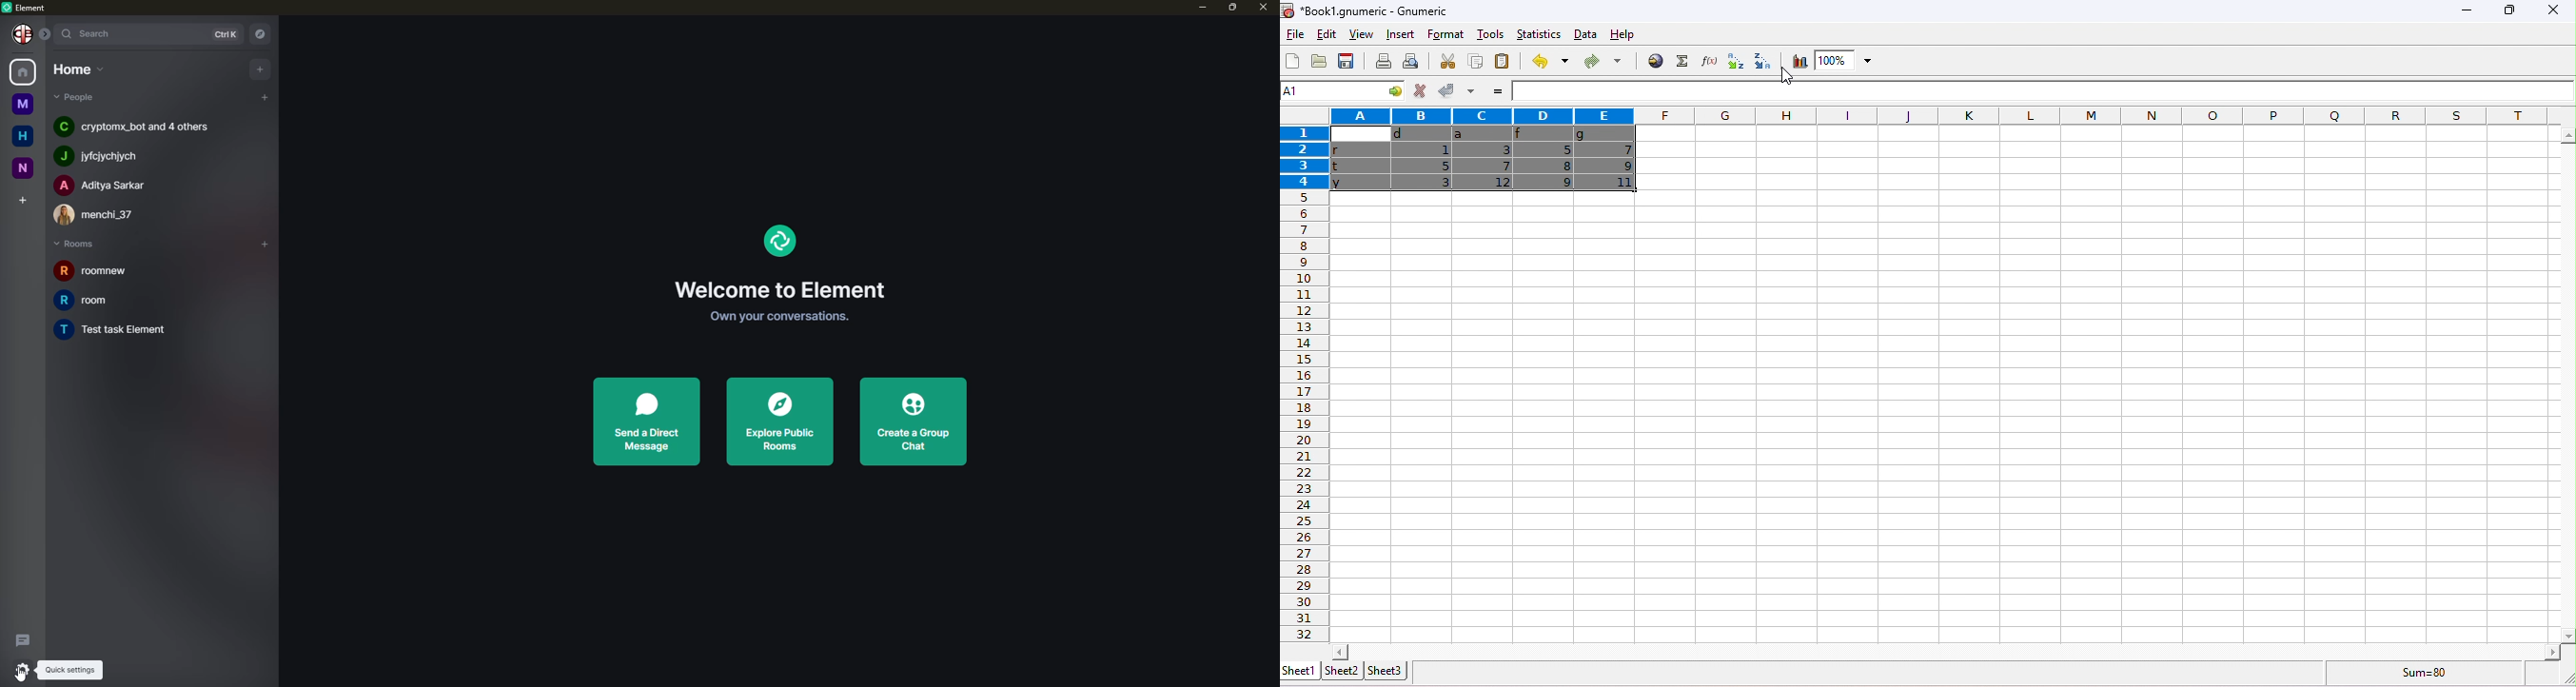 The height and width of the screenshot is (700, 2576). Describe the element at coordinates (1485, 160) in the screenshot. I see `cells dragged` at that location.